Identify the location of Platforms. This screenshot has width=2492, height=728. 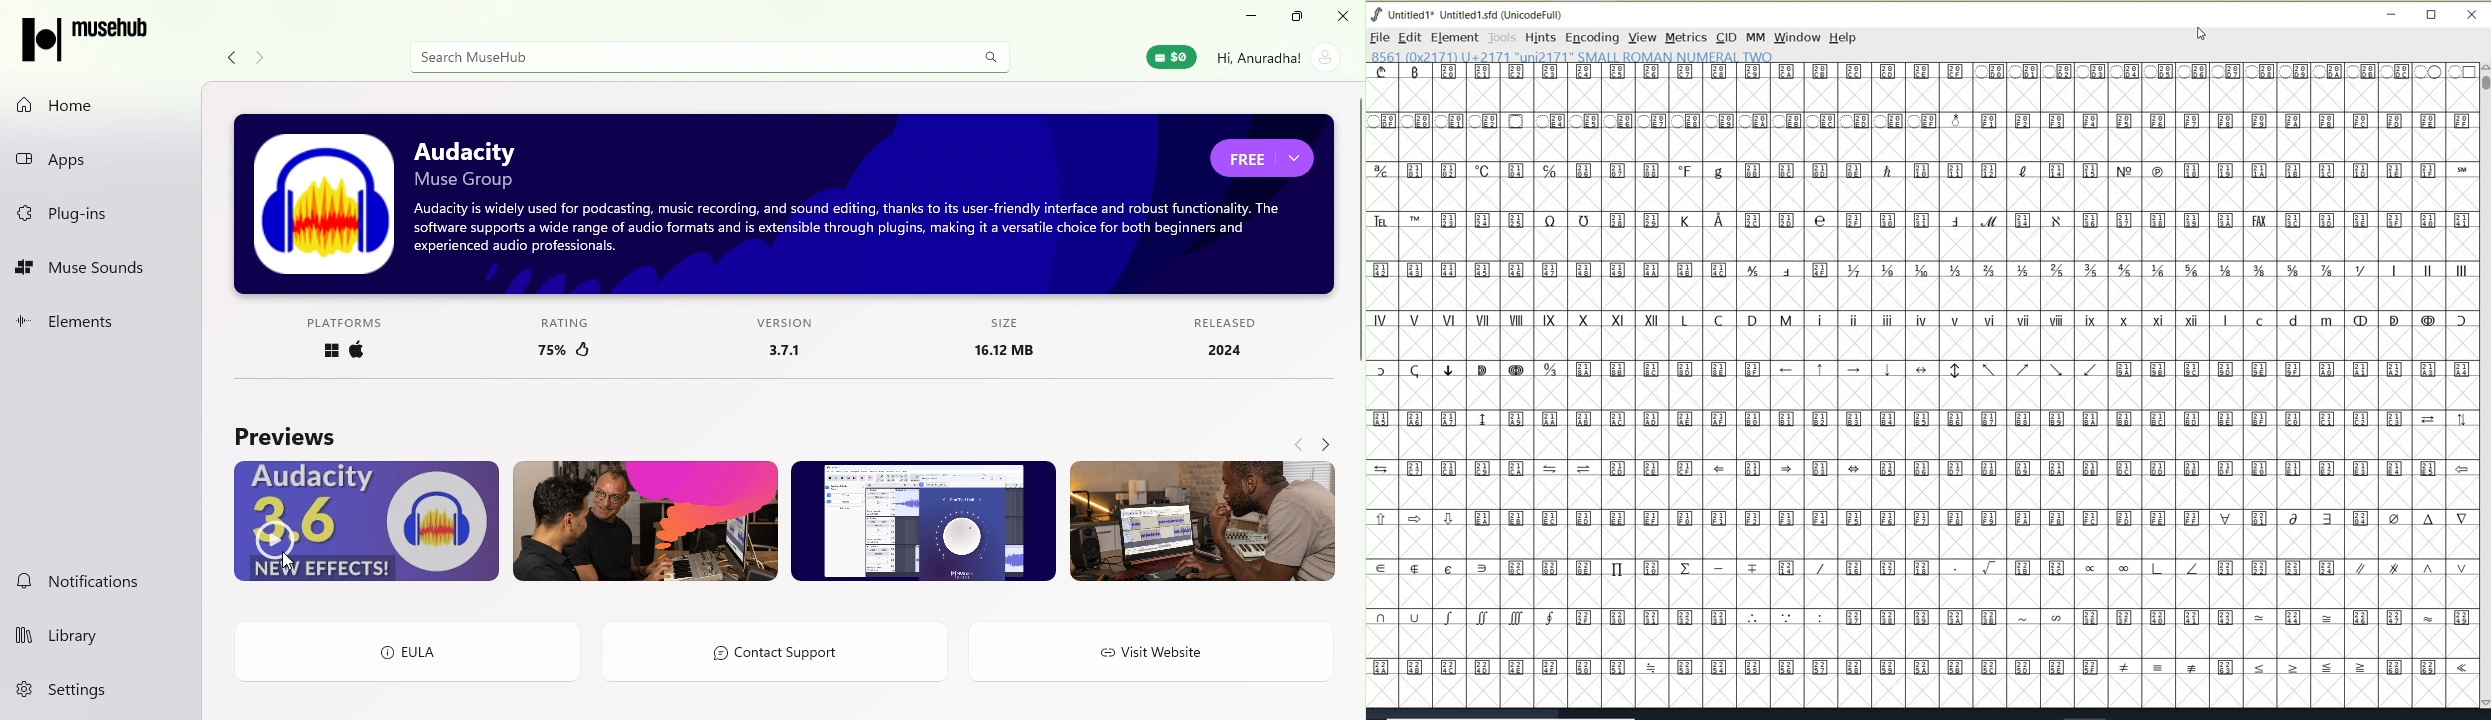
(353, 338).